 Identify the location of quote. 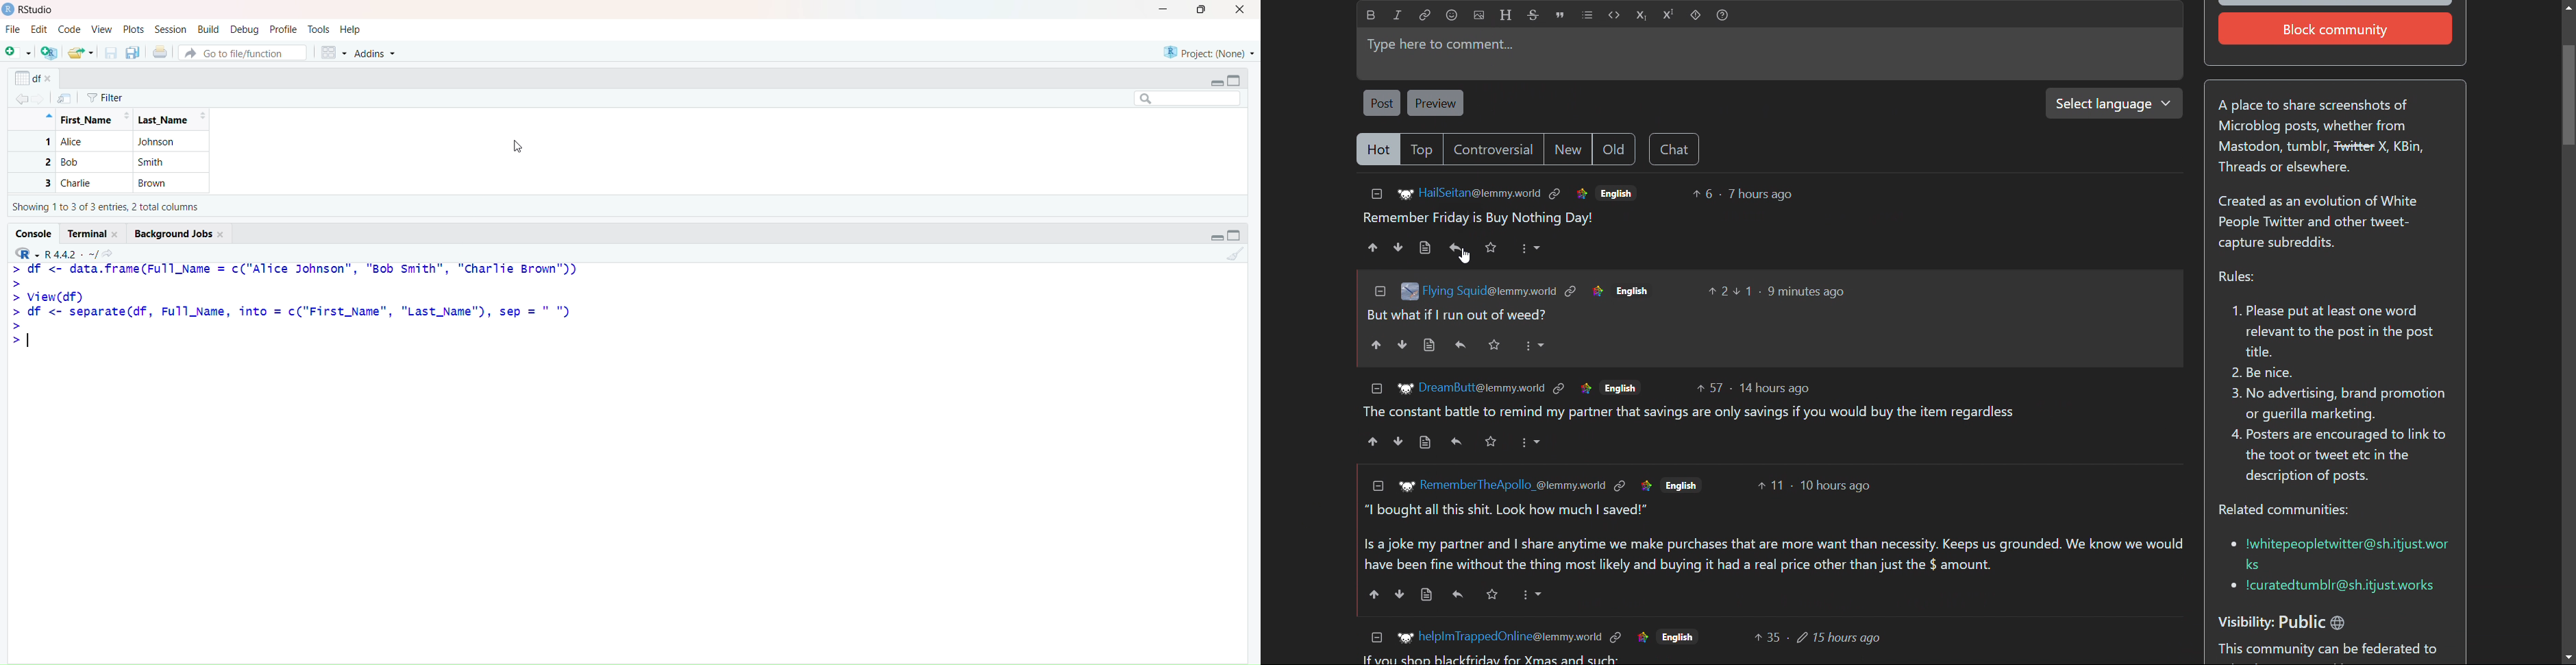
(1559, 15).